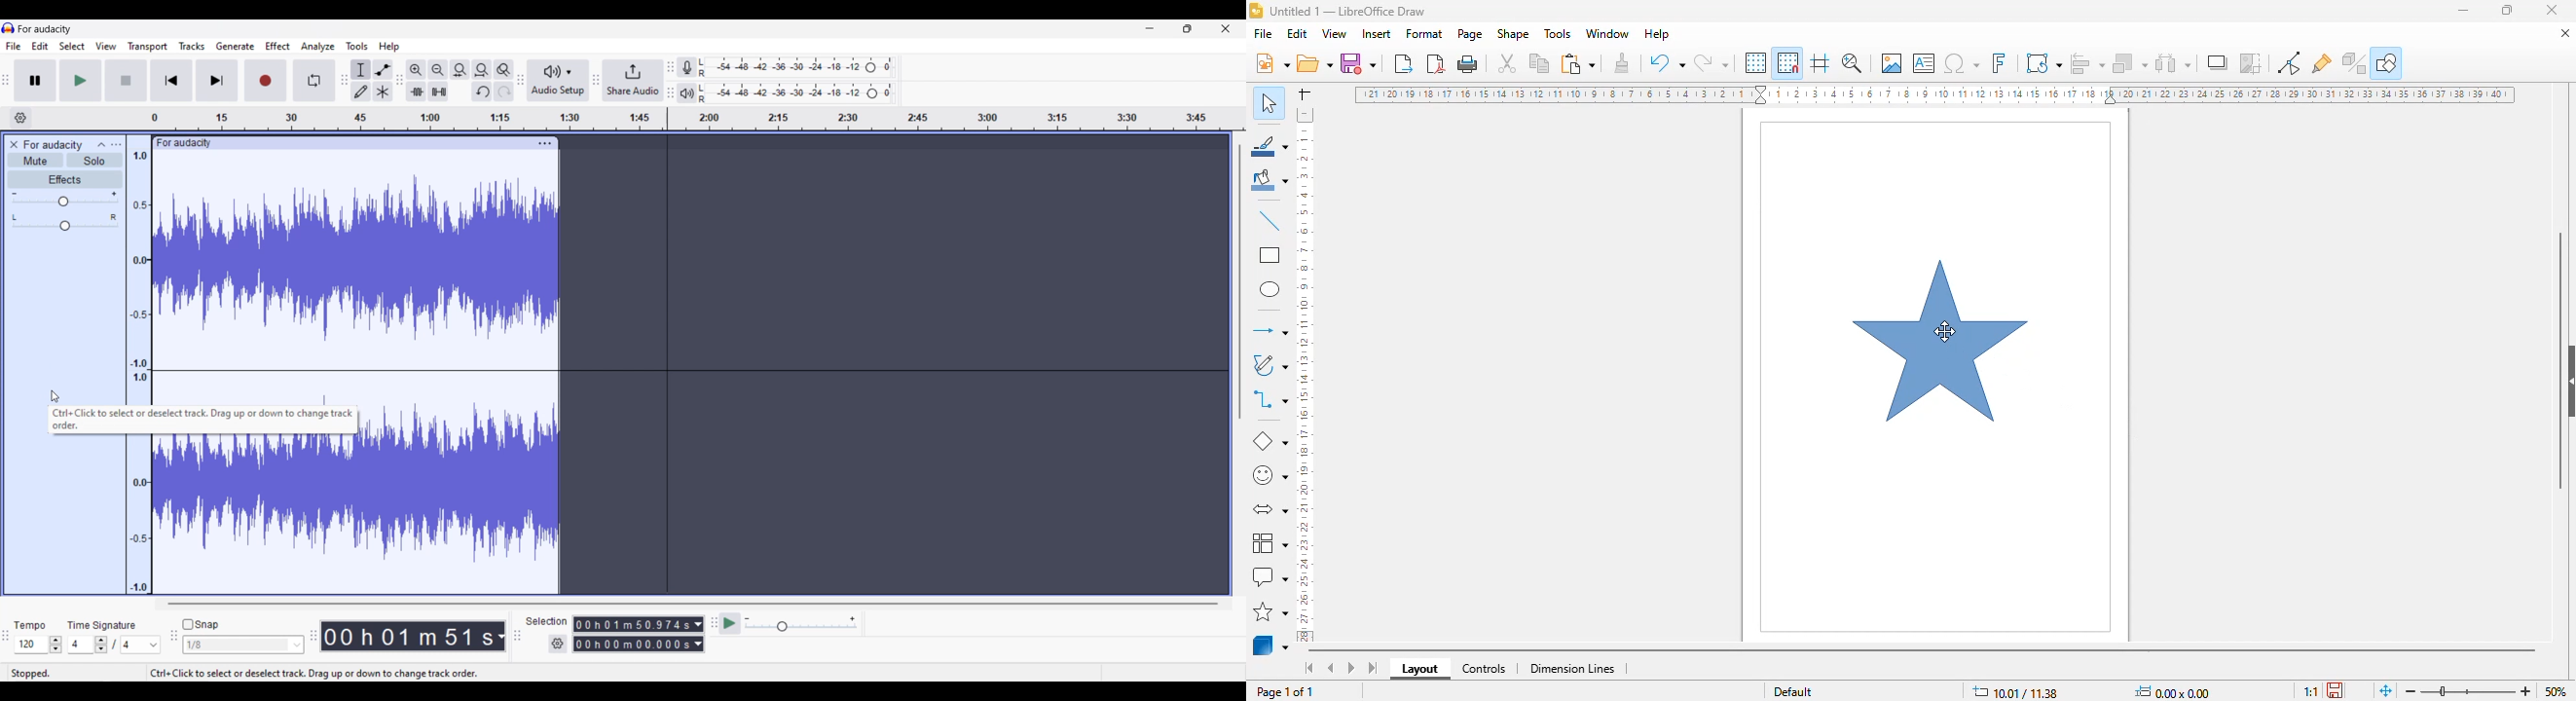  Describe the element at coordinates (147, 46) in the screenshot. I see `Transport menu` at that location.